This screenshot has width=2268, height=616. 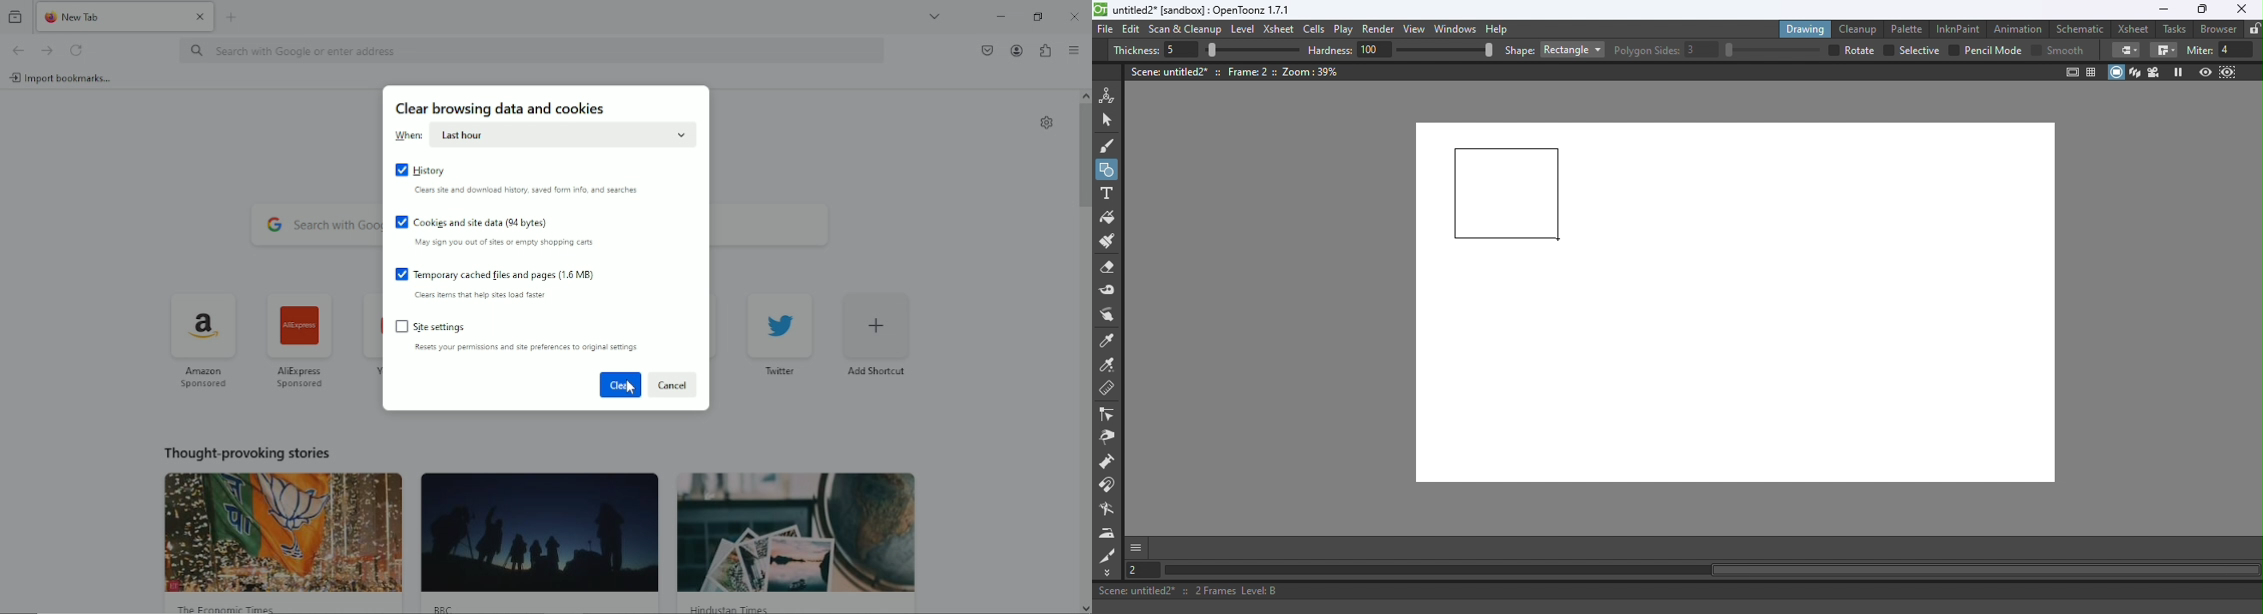 I want to click on Temporary cached files and pages (1.6MB), so click(x=497, y=274).